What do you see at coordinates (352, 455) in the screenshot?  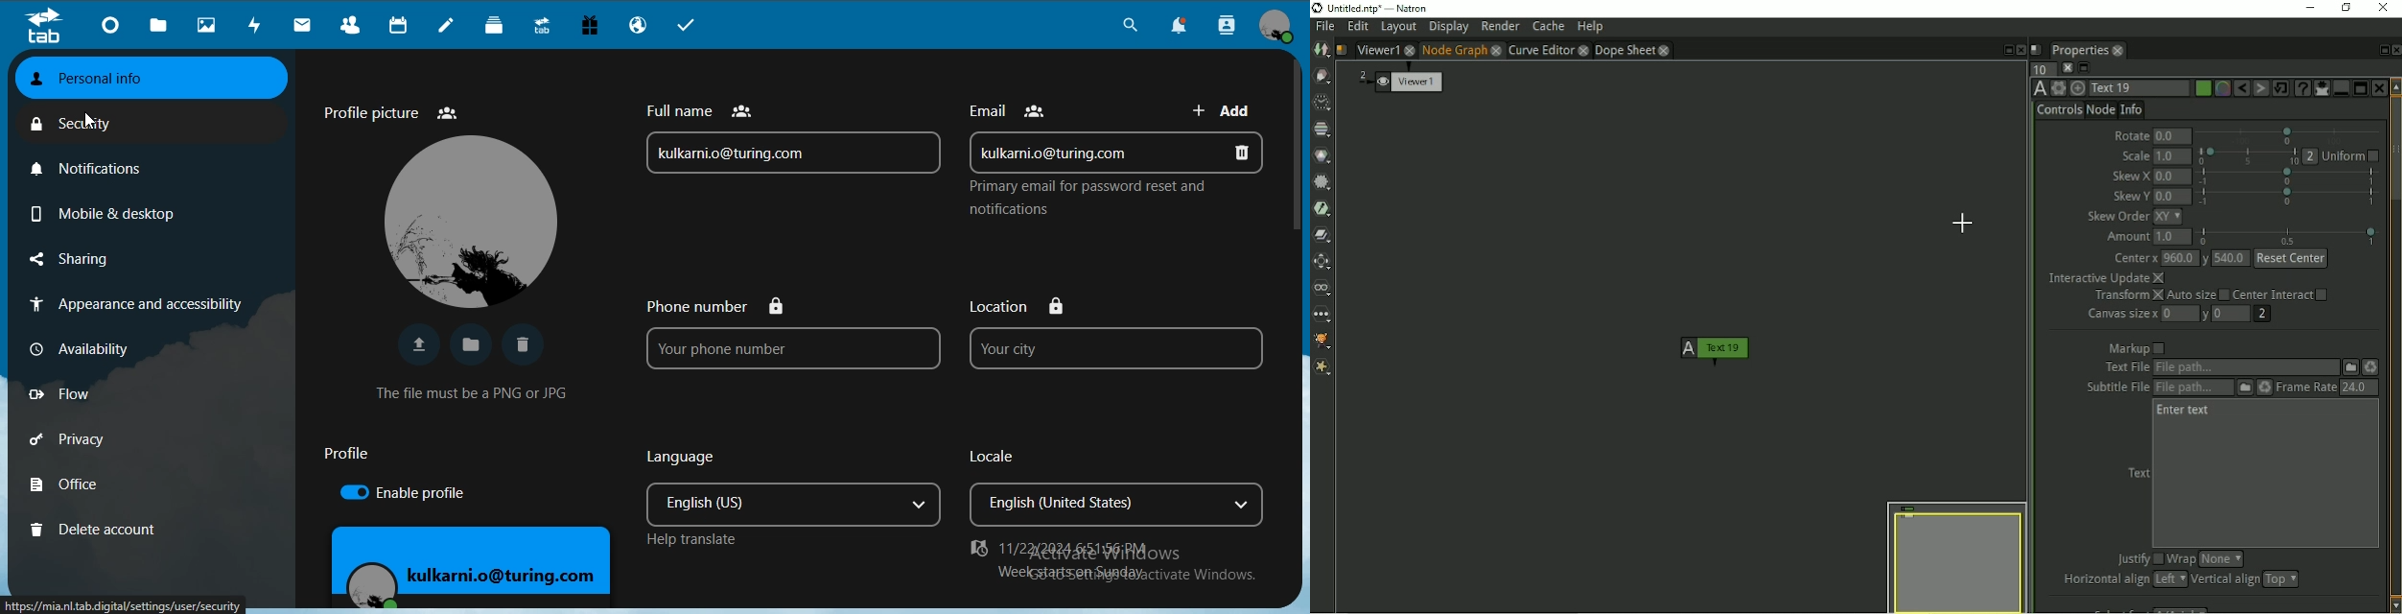 I see `profile` at bounding box center [352, 455].